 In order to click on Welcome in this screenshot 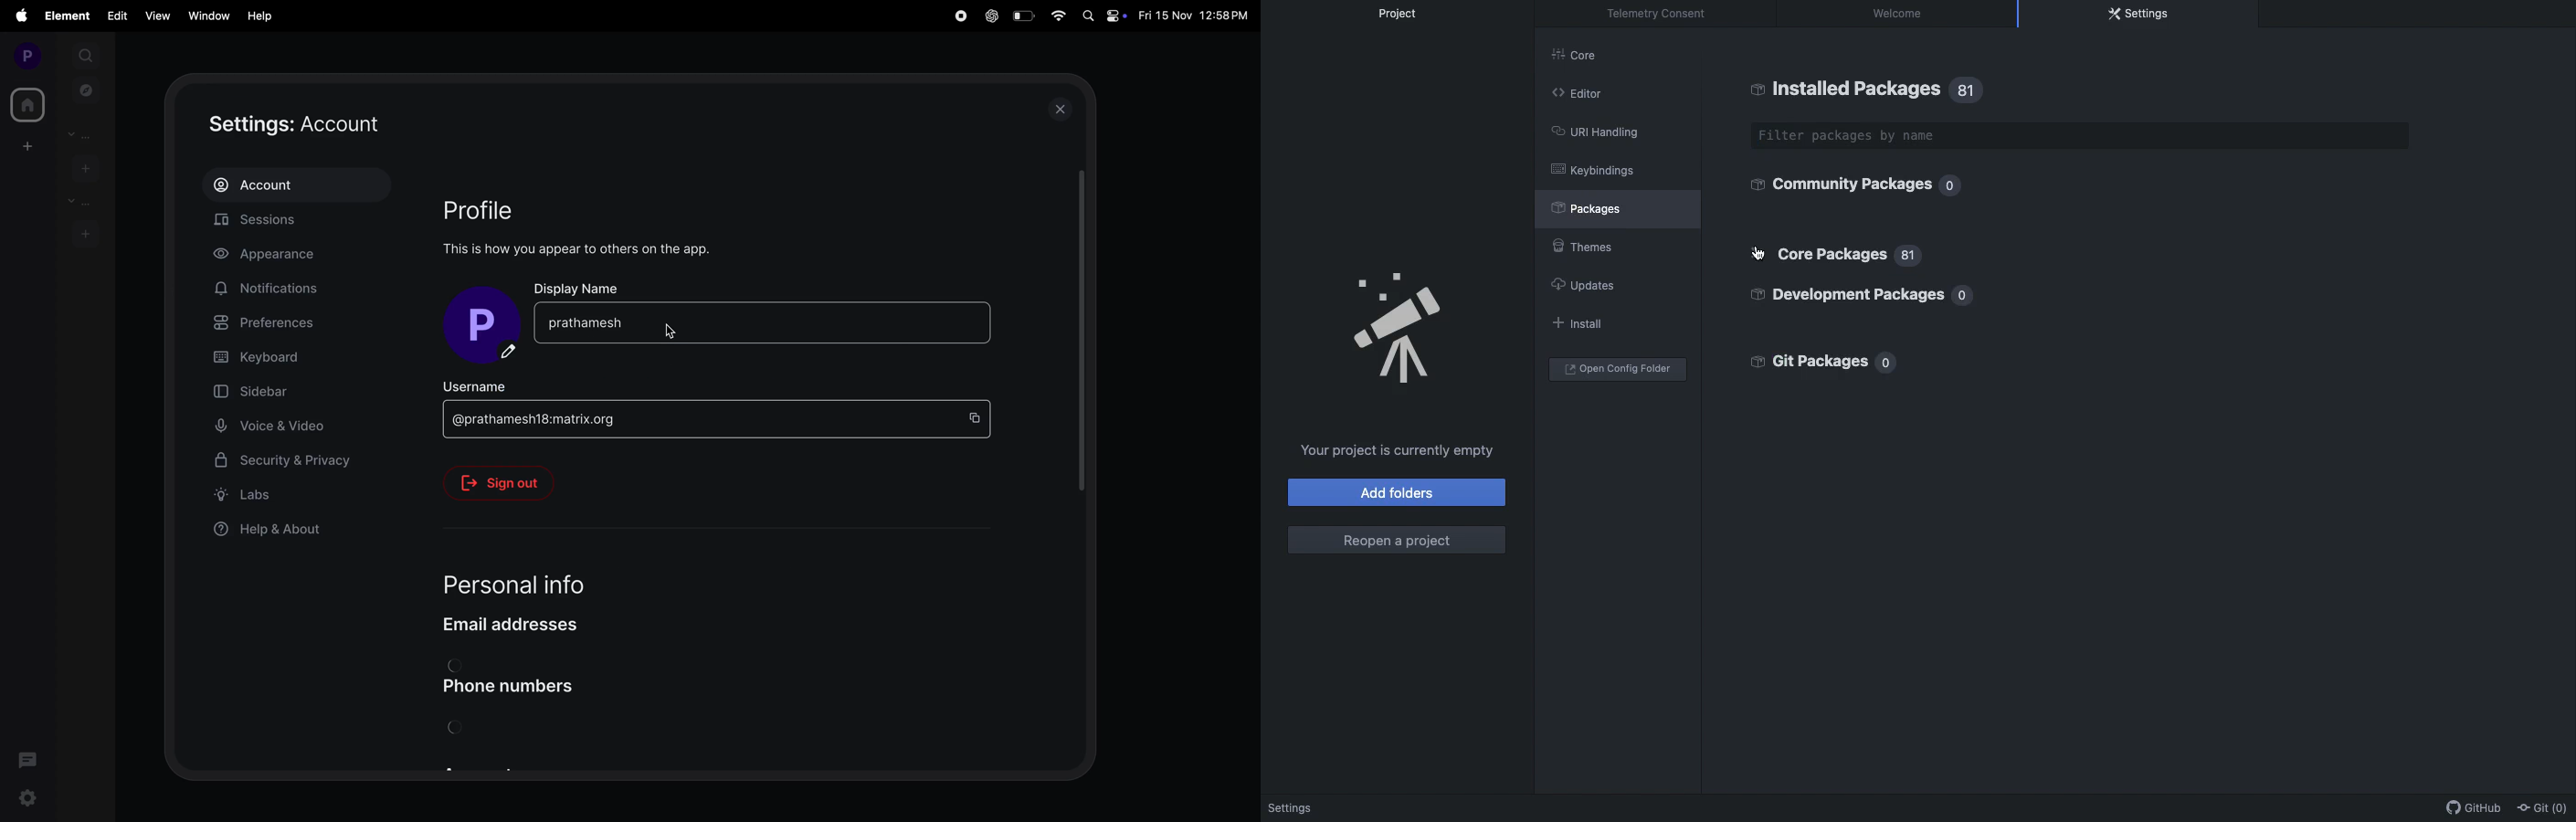, I will do `click(1293, 809)`.